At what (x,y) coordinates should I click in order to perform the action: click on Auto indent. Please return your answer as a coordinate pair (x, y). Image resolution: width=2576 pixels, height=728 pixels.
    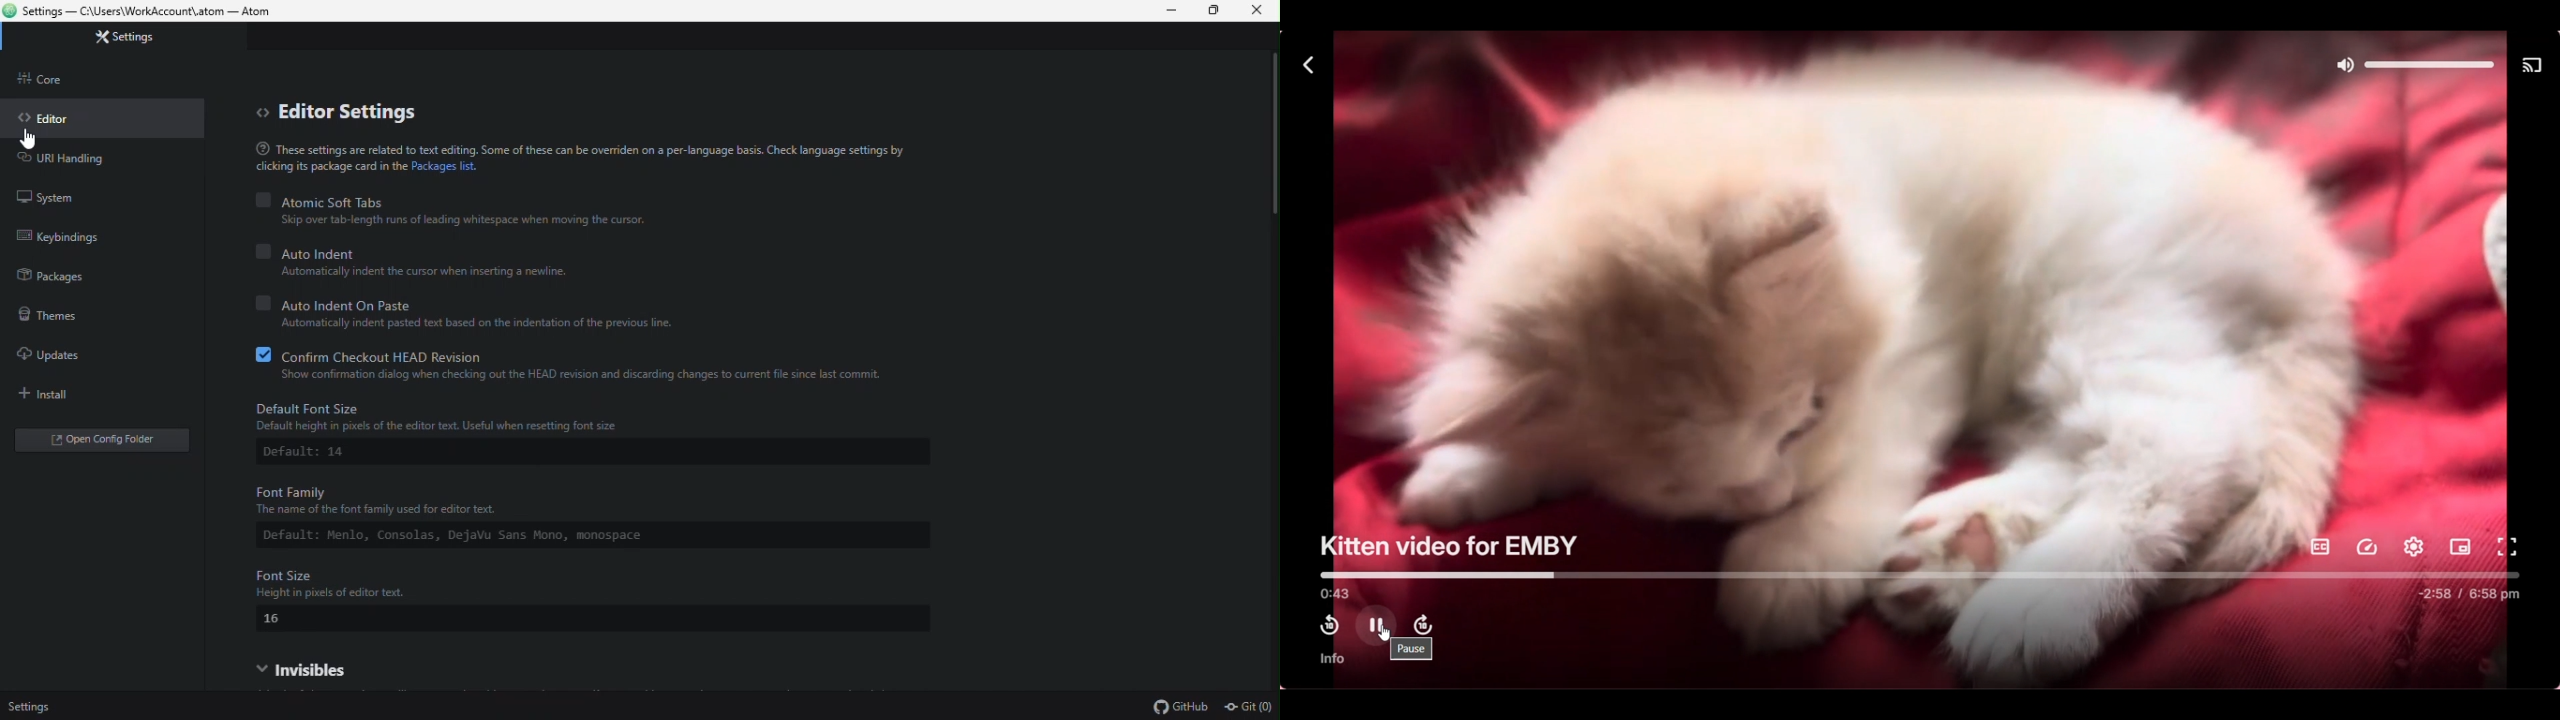
    Looking at the image, I should click on (421, 253).